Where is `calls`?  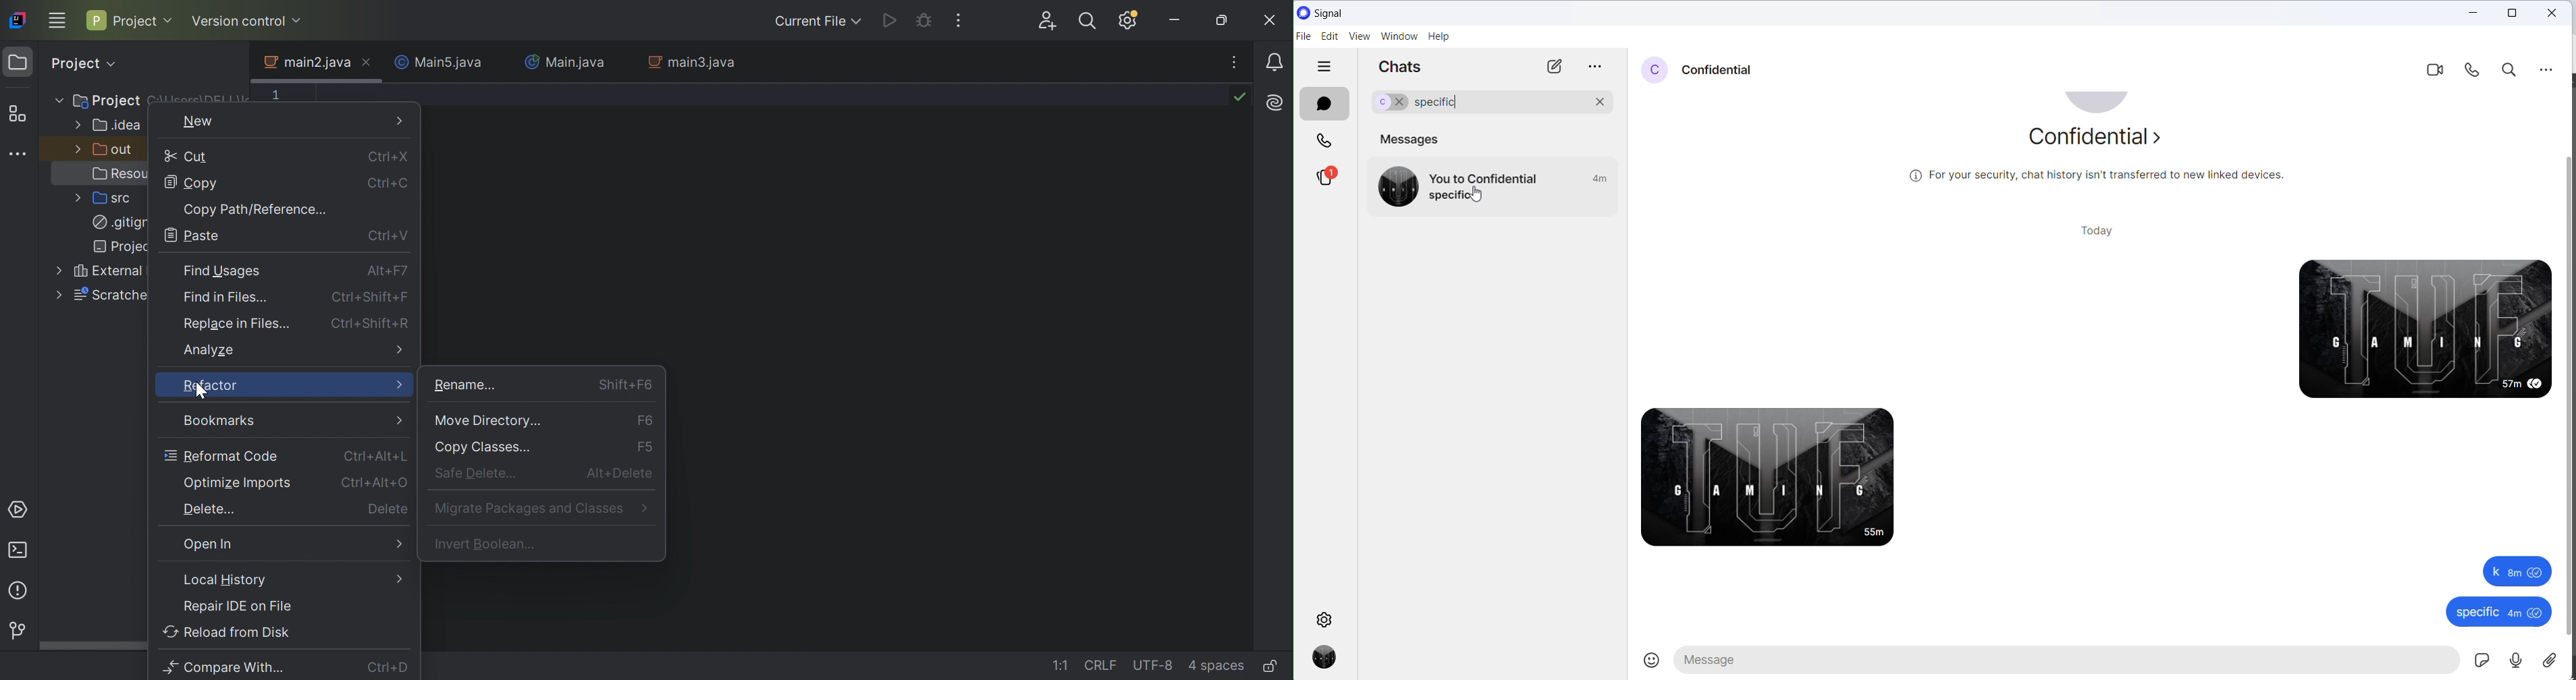
calls is located at coordinates (1326, 141).